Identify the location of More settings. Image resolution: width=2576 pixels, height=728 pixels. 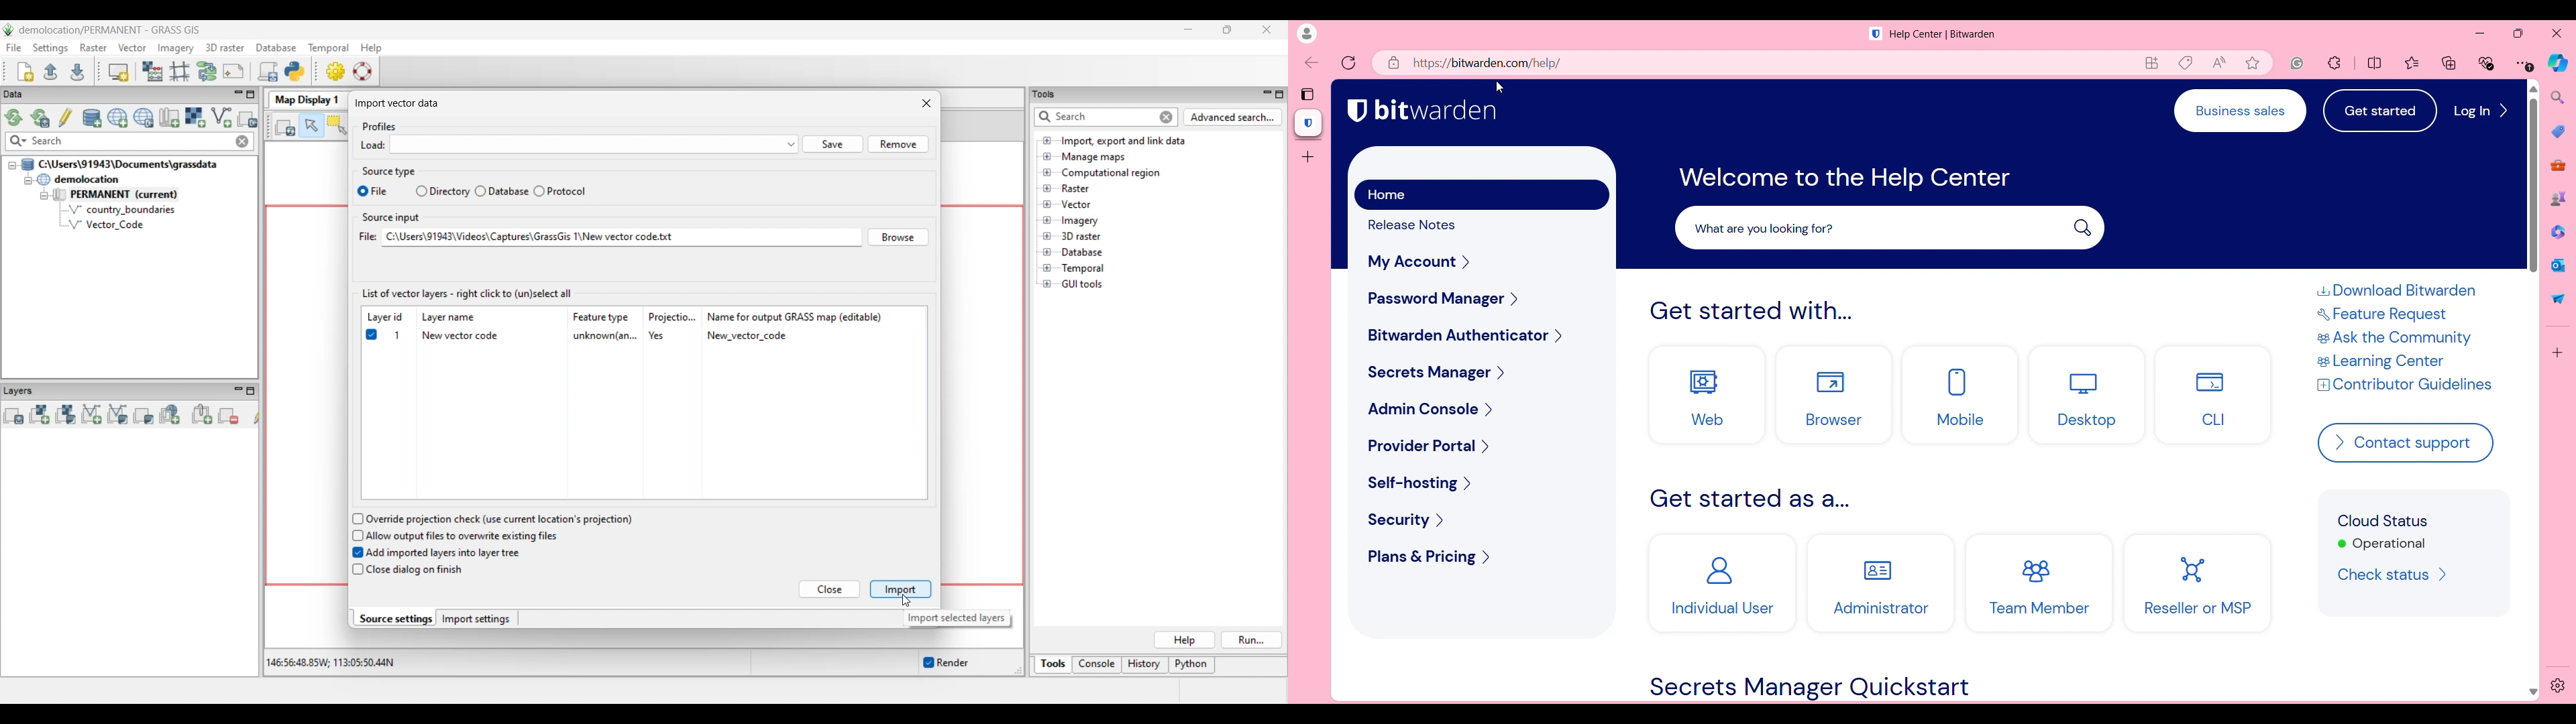
(2524, 63).